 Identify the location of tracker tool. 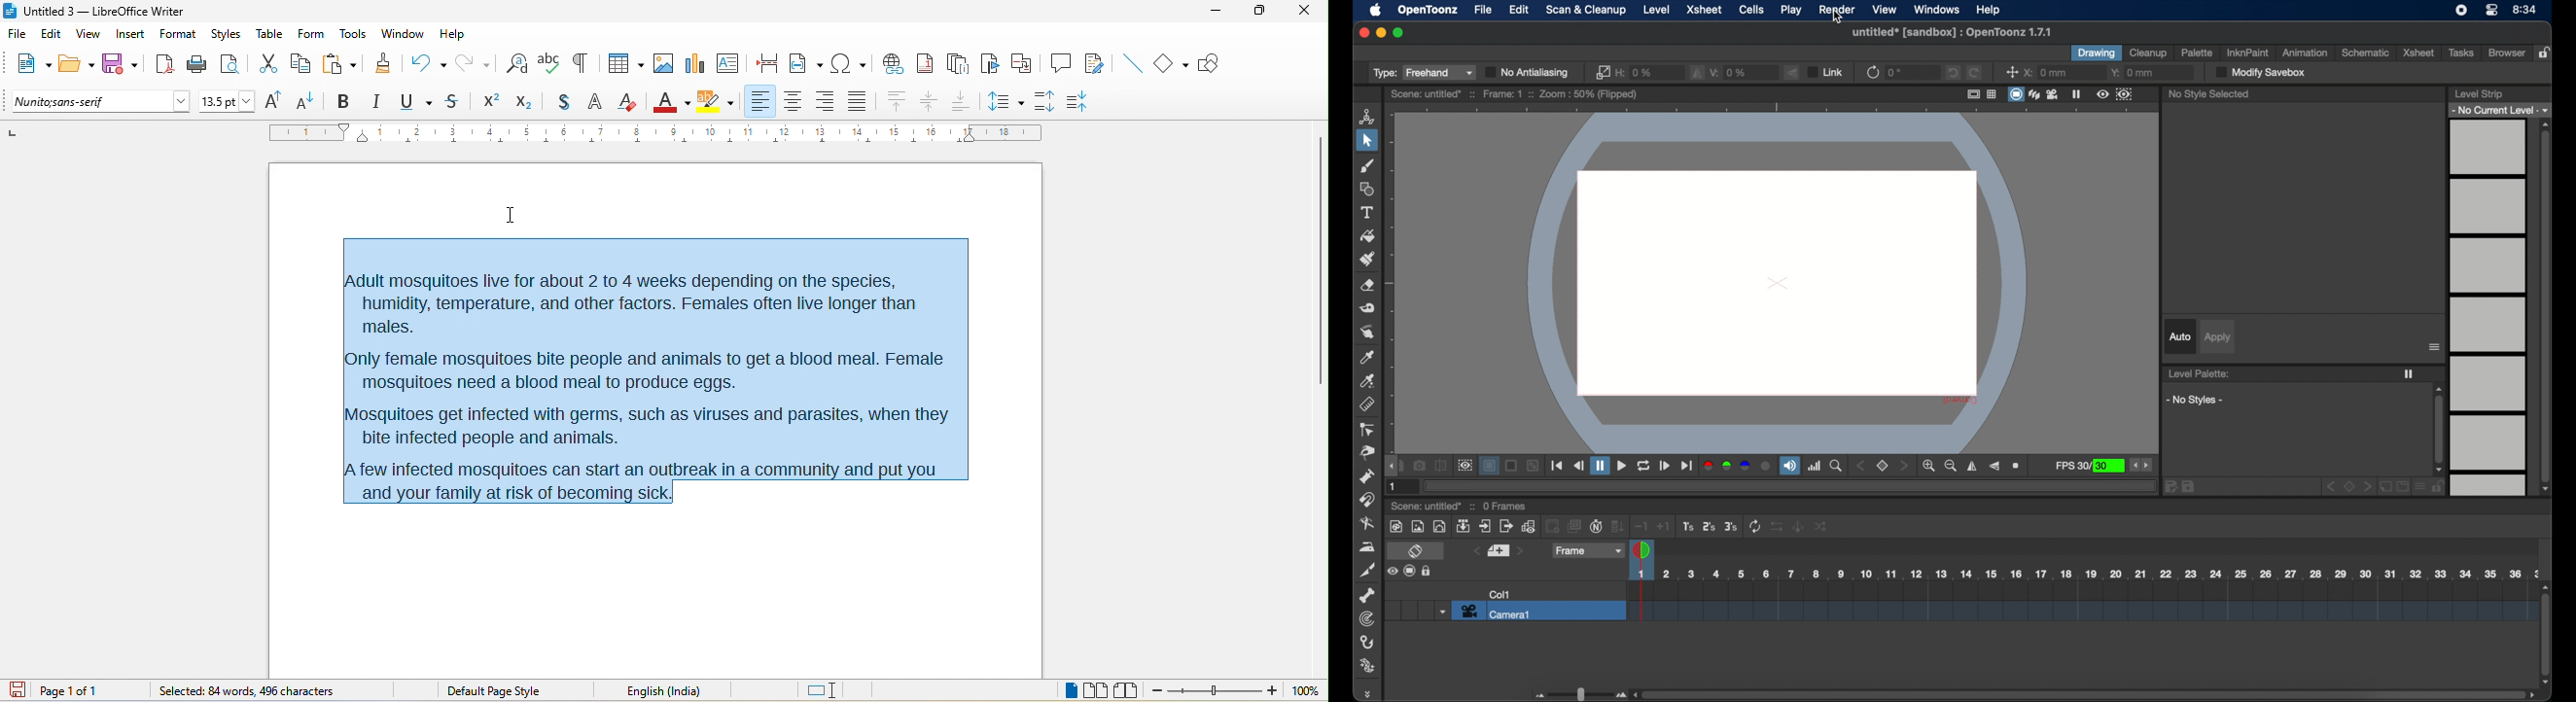
(1366, 619).